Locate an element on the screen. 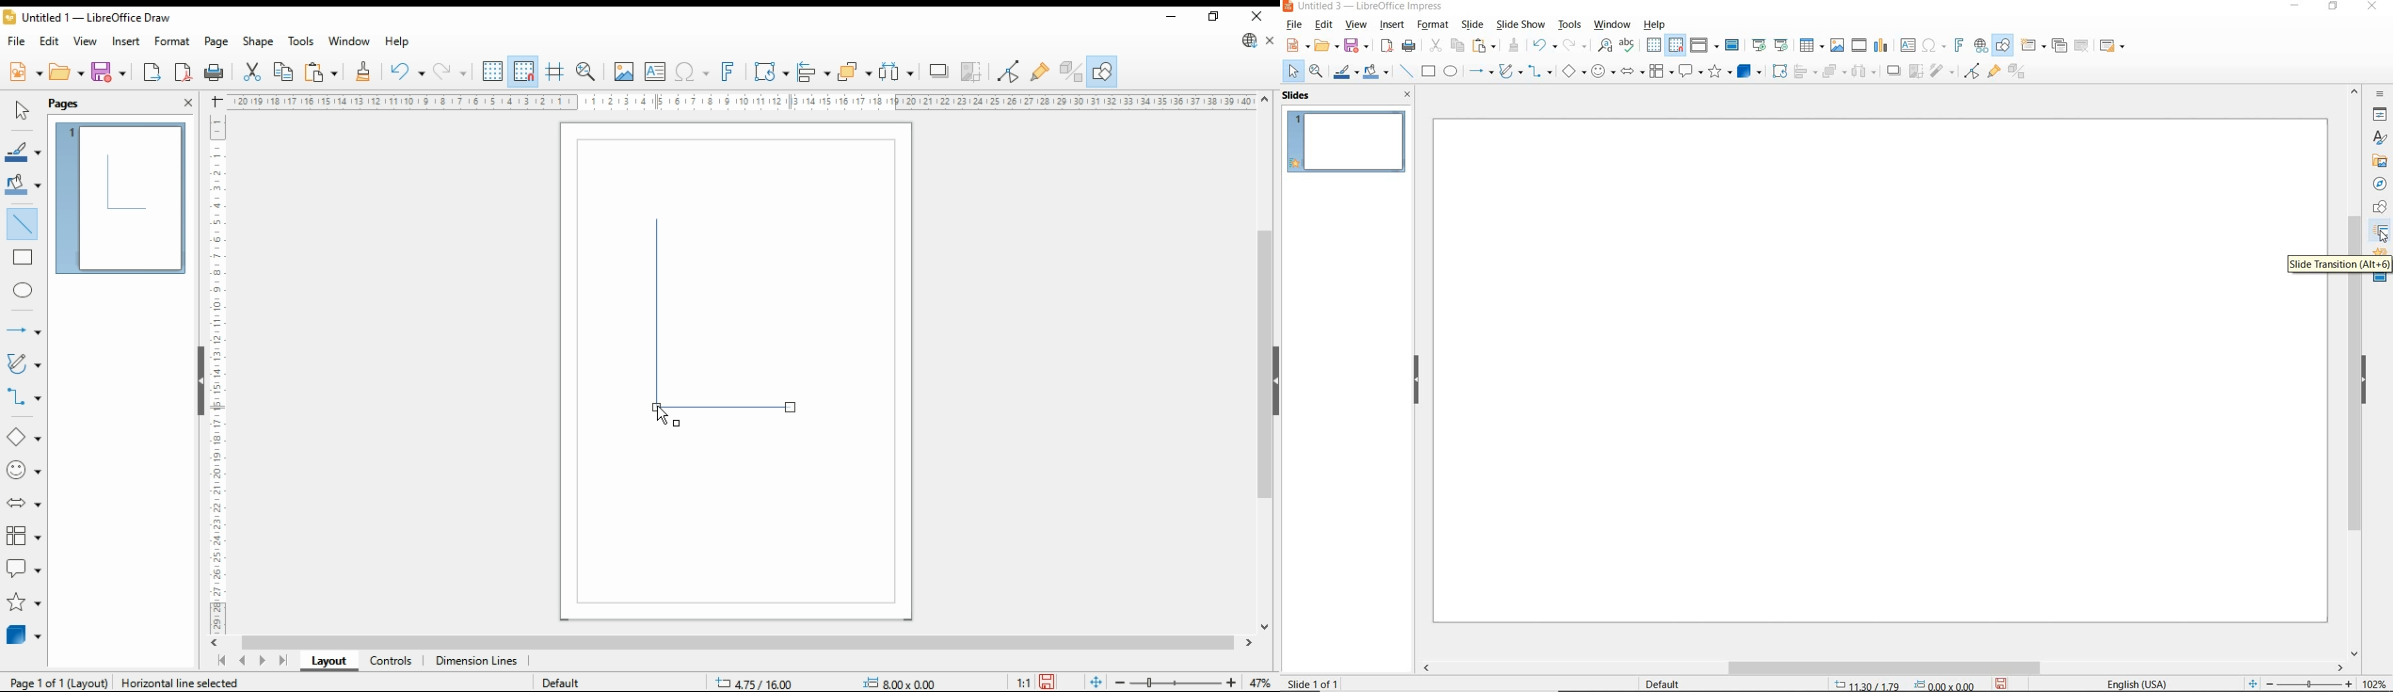  page 1 is located at coordinates (123, 195).